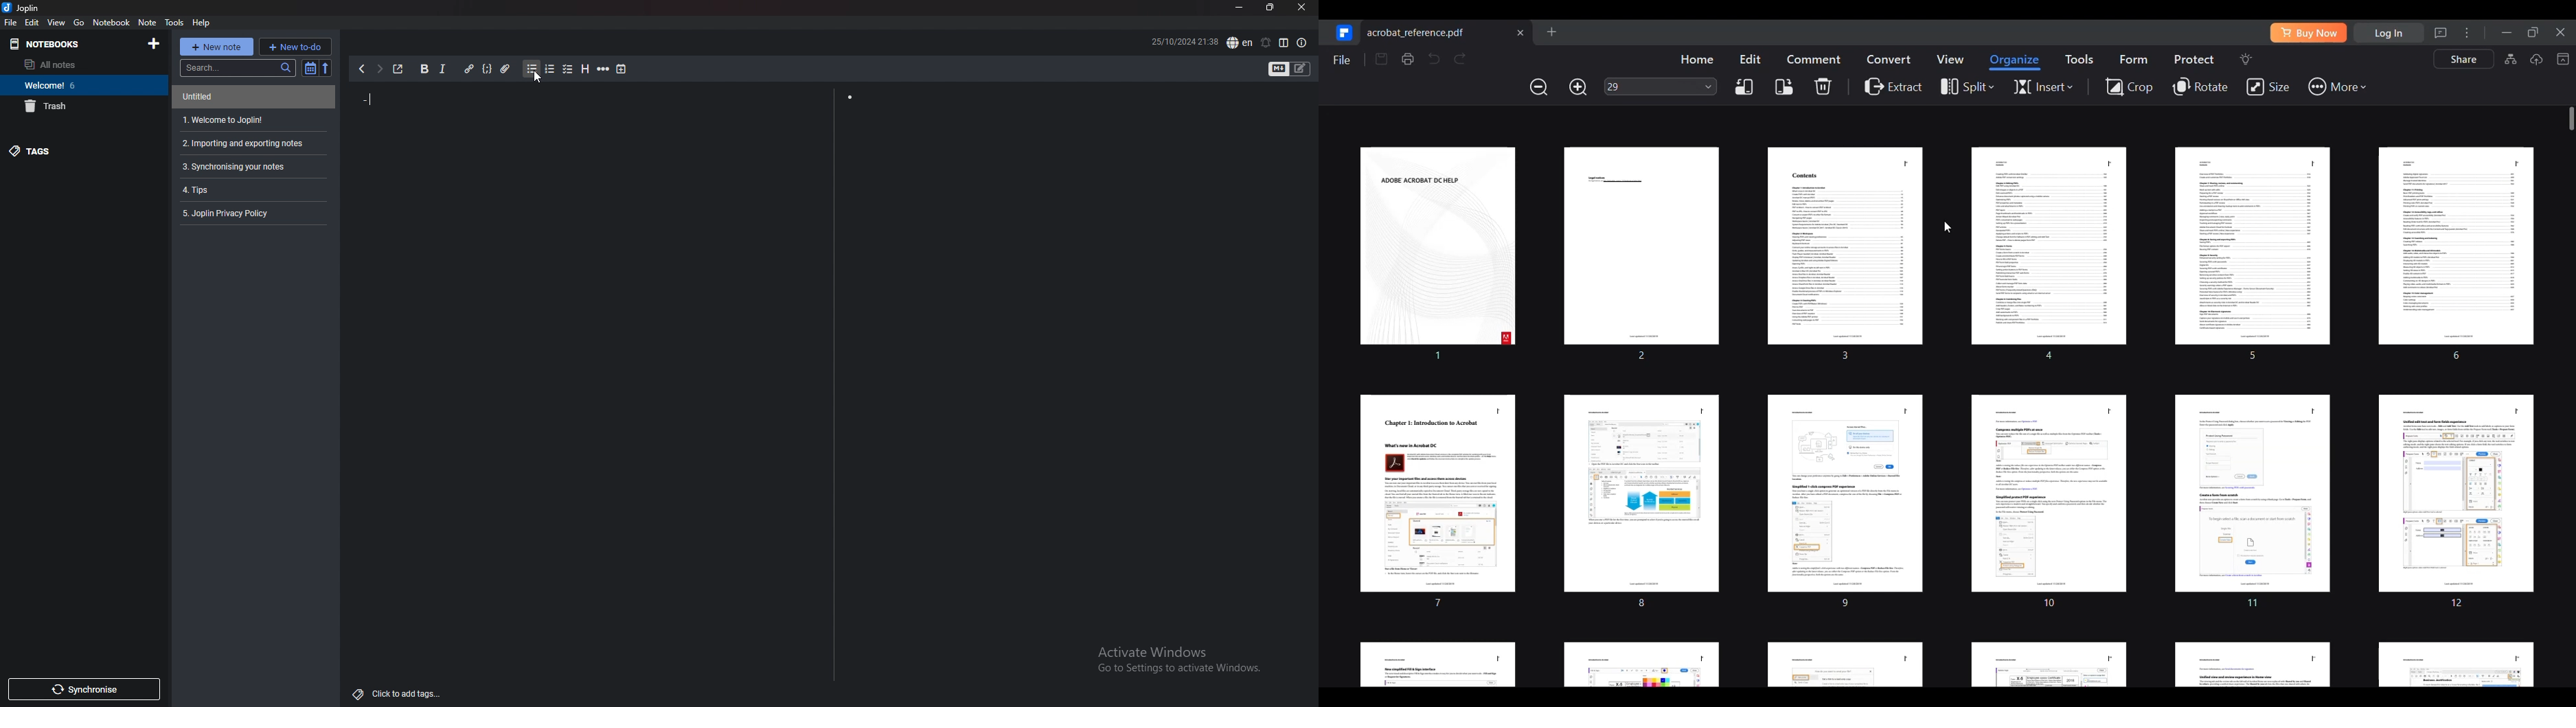  I want to click on Notebooks, so click(42, 41).